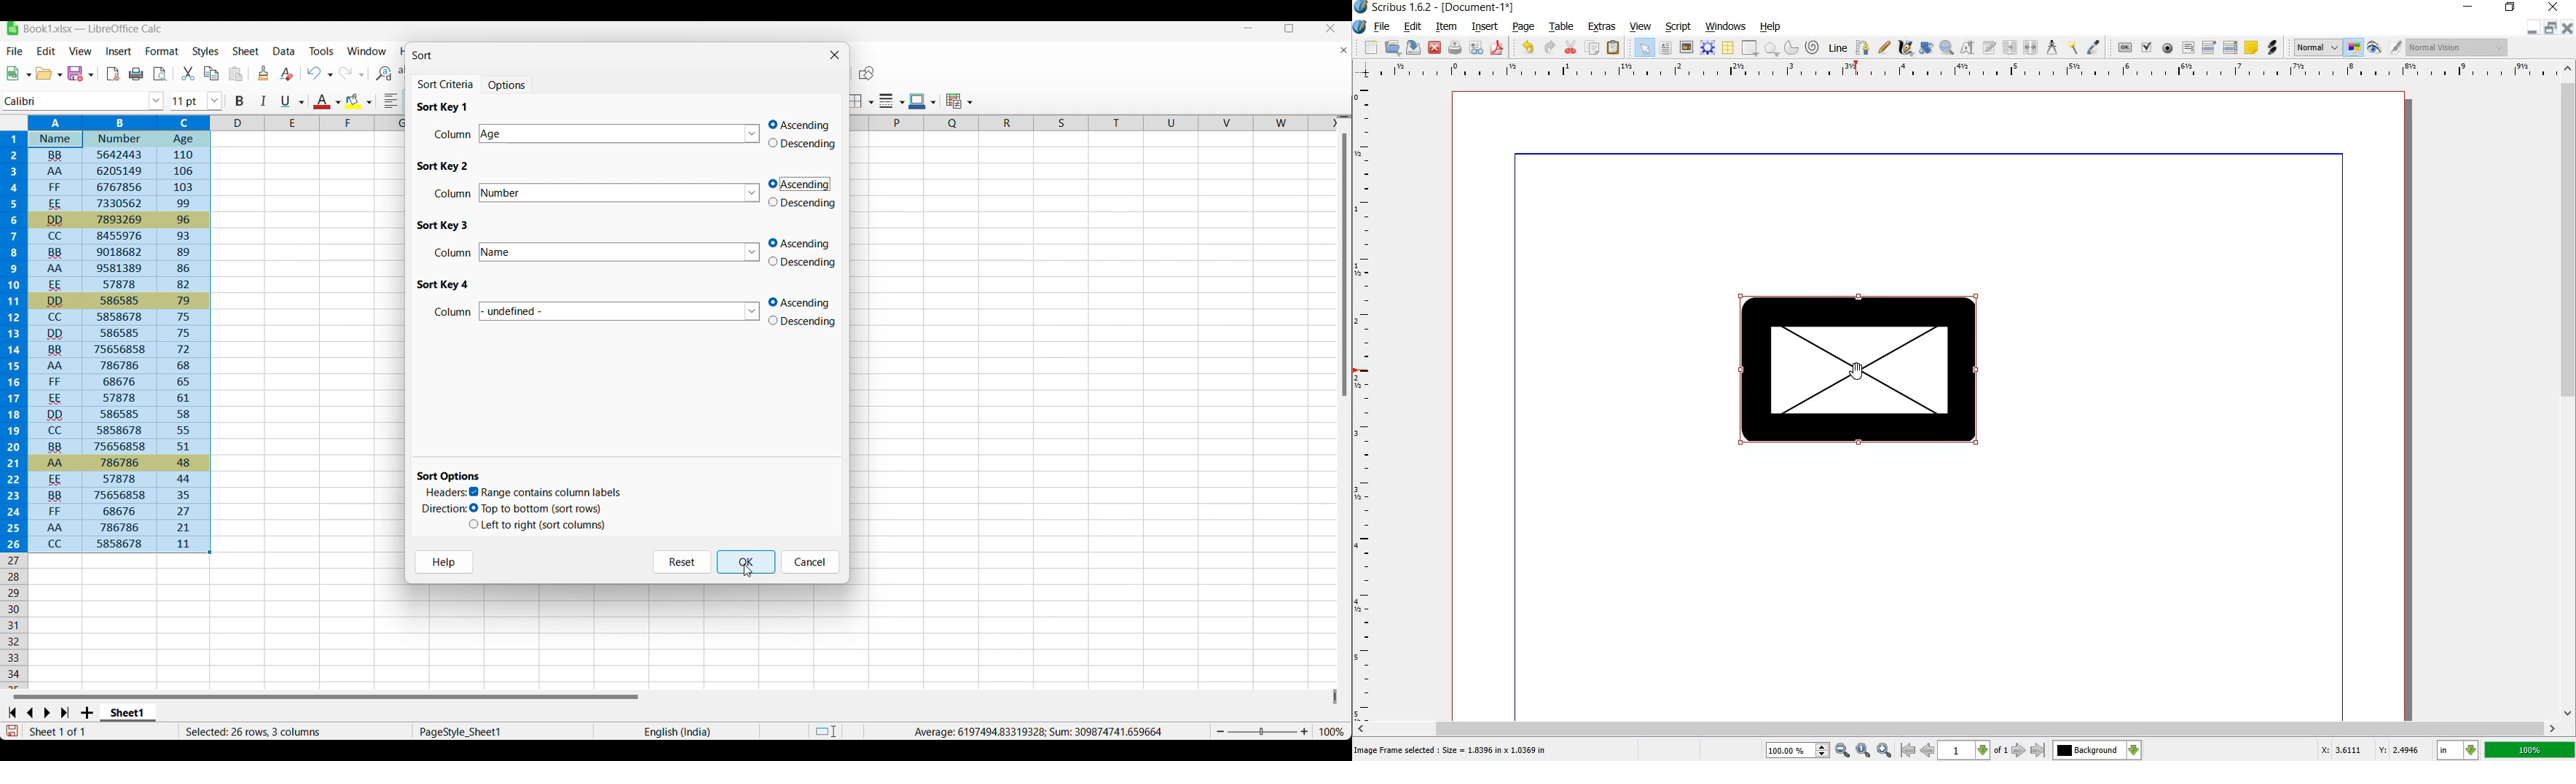 The width and height of the screenshot is (2576, 784). Describe the element at coordinates (805, 302) in the screenshot. I see `ascending` at that location.